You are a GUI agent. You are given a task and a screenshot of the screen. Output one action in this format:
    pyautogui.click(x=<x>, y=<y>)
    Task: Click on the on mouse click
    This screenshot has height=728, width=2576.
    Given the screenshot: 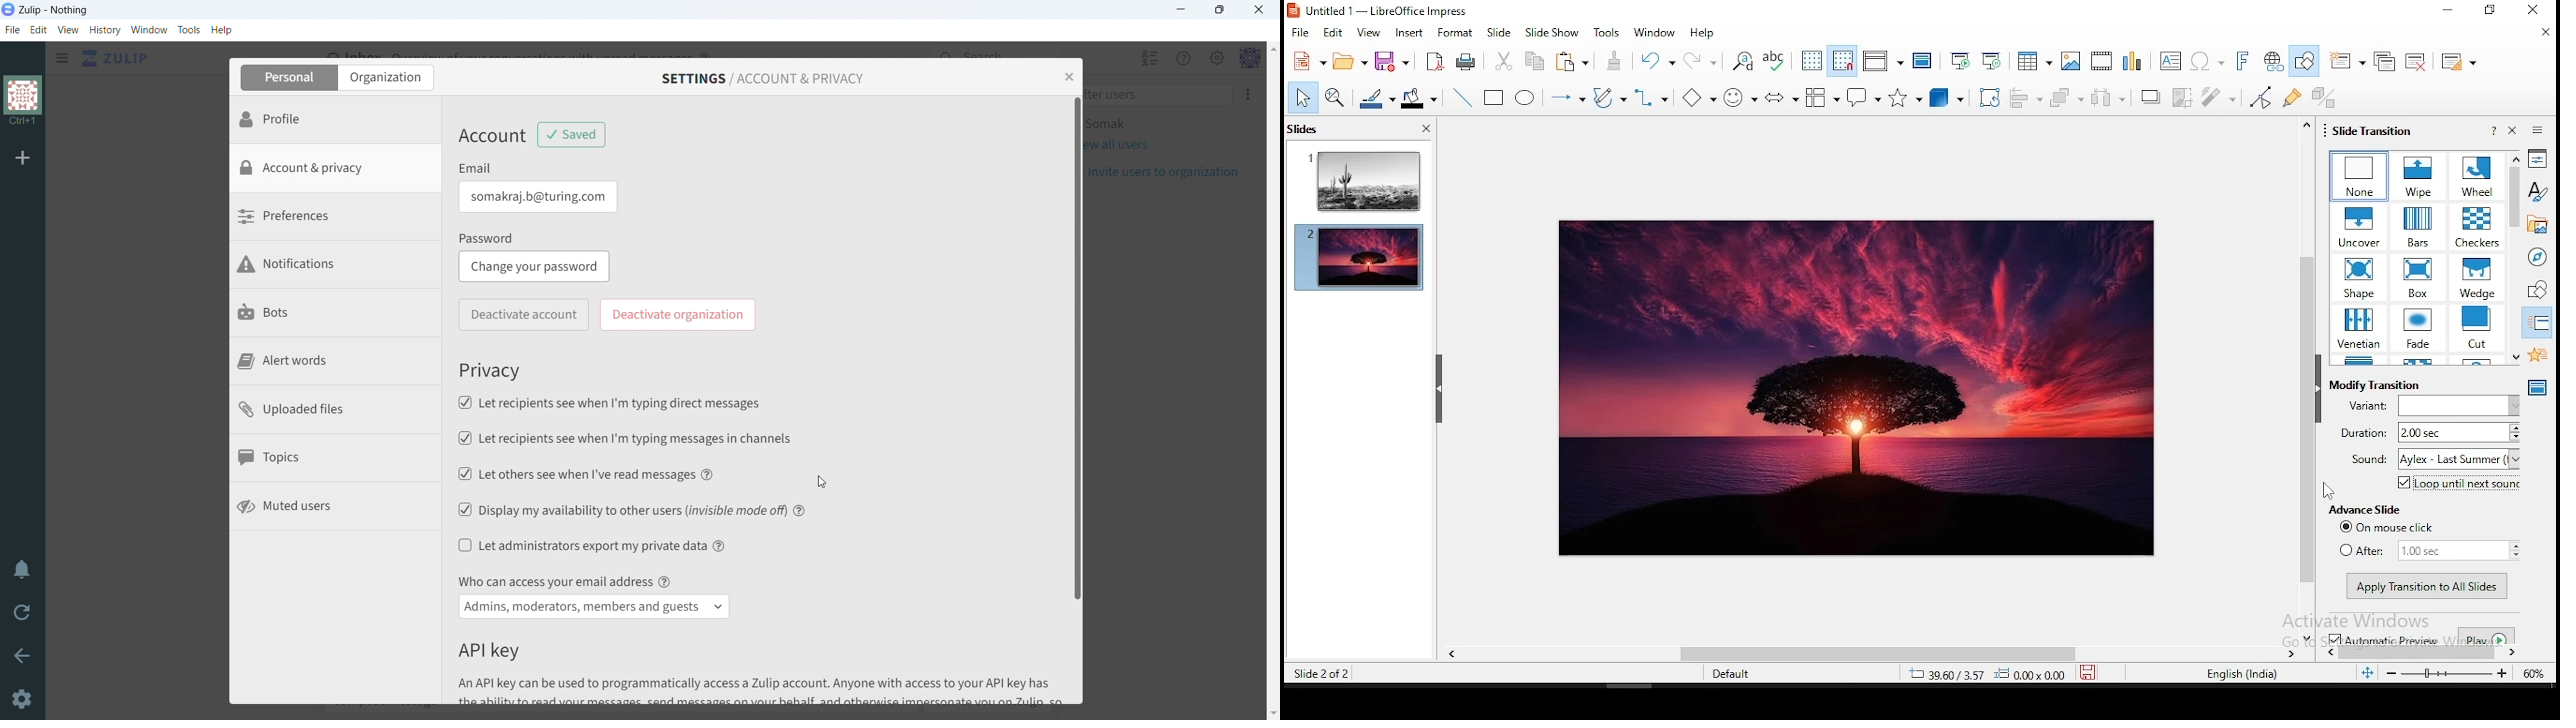 What is the action you would take?
    pyautogui.click(x=2384, y=528)
    